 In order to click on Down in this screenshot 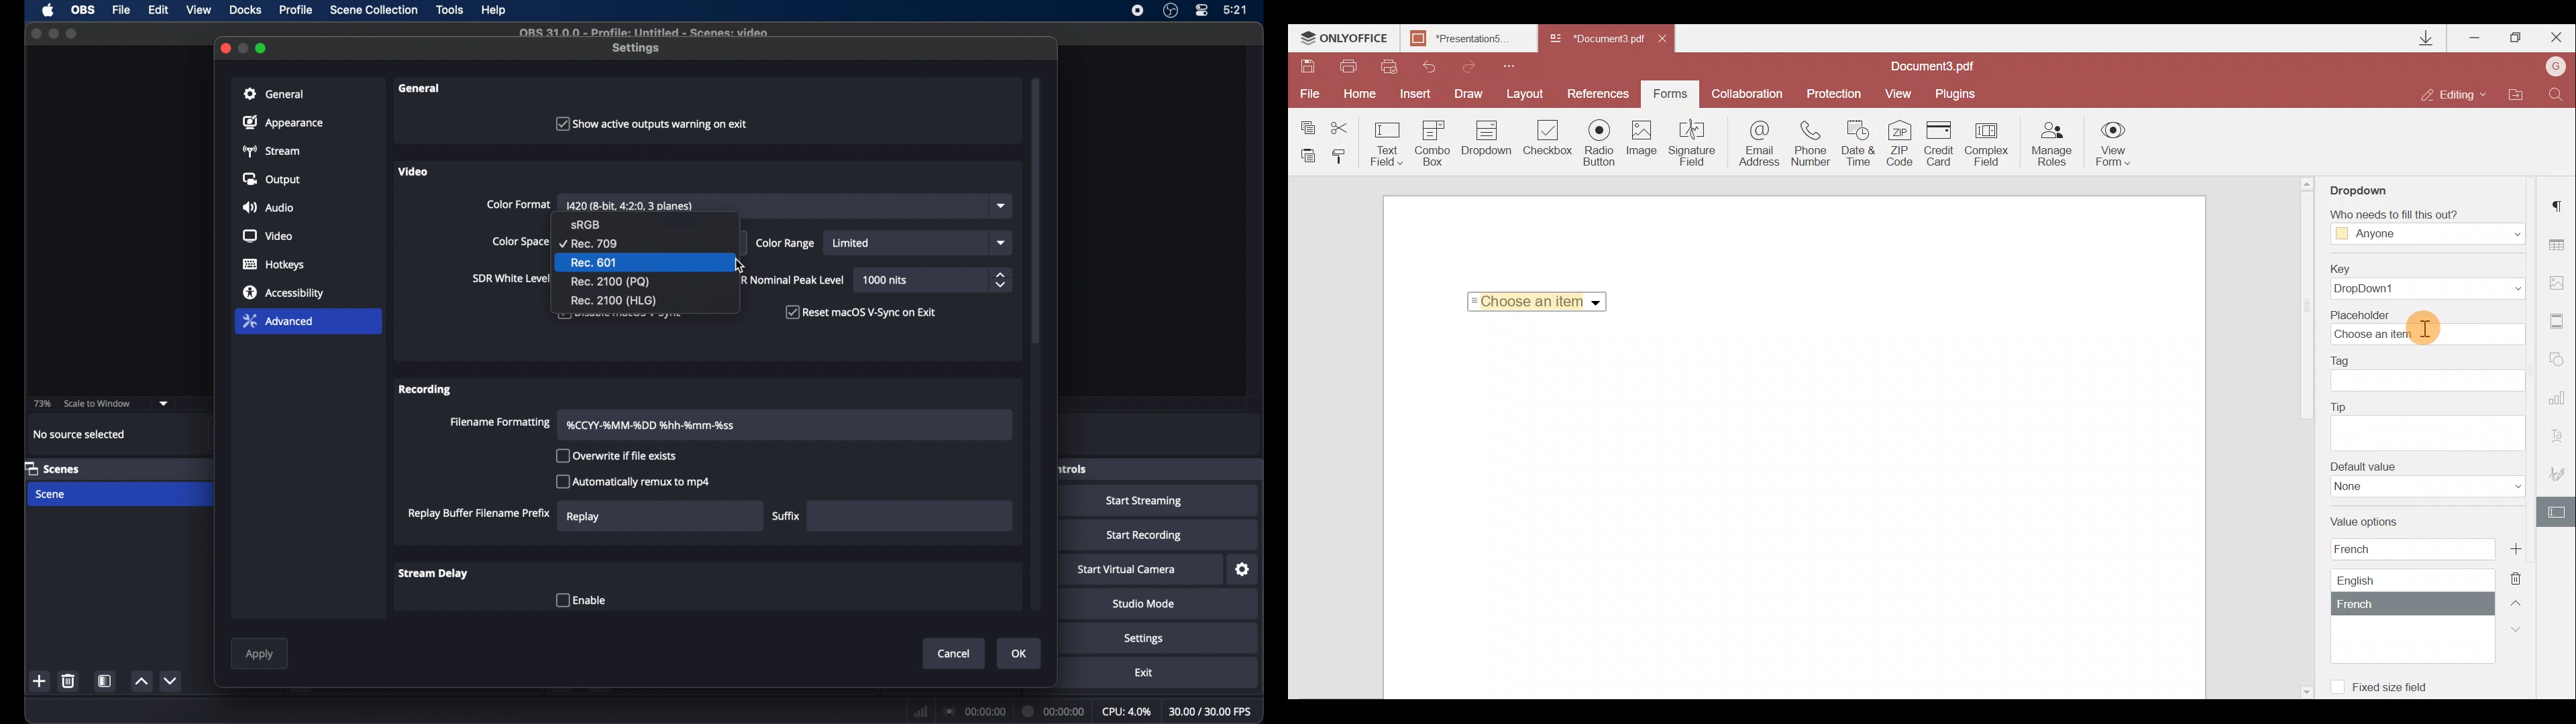, I will do `click(2520, 628)`.